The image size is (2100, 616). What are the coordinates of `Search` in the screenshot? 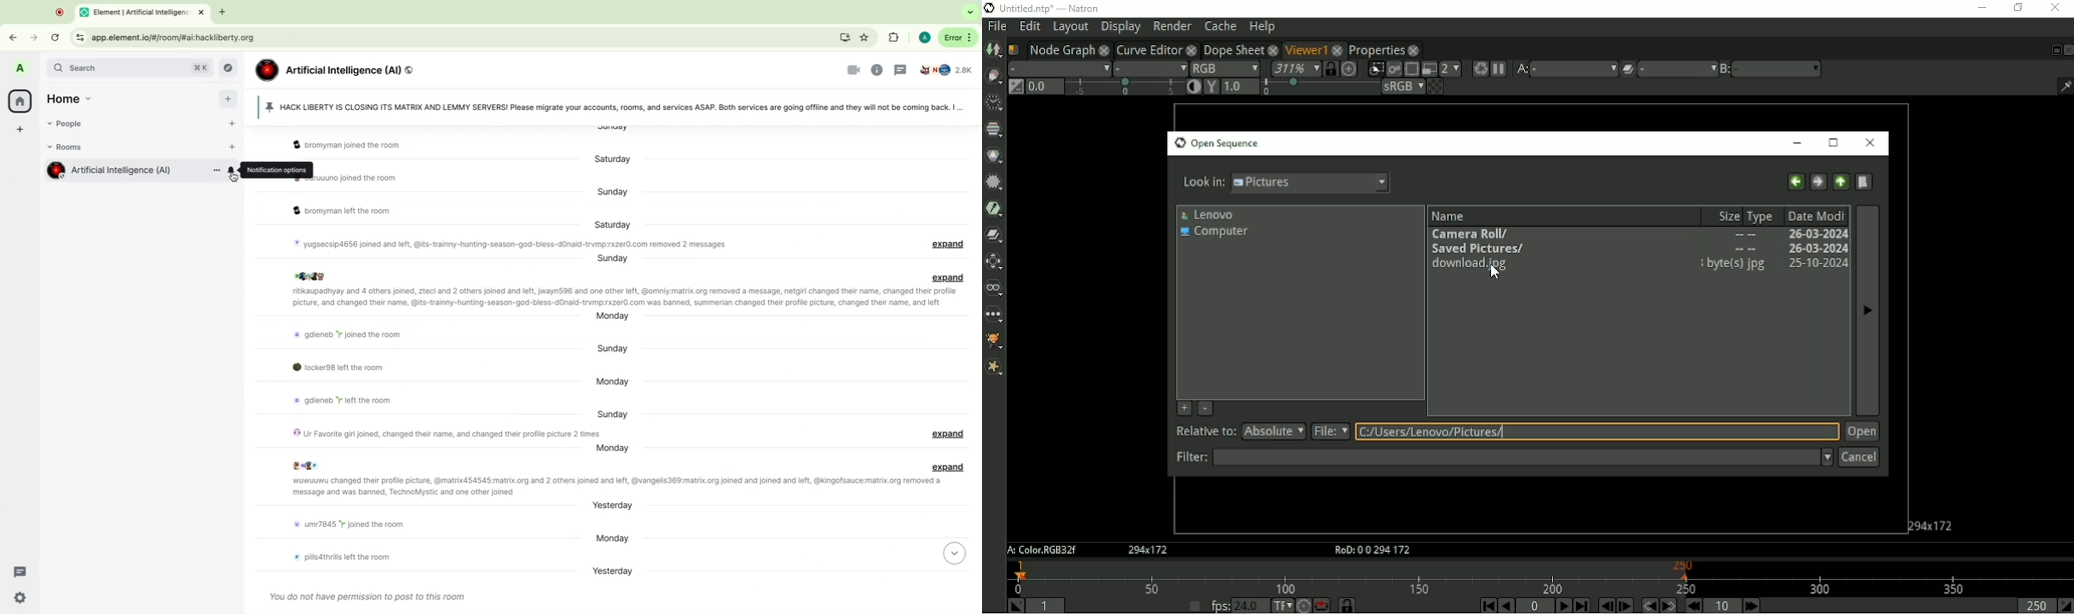 It's located at (130, 69).